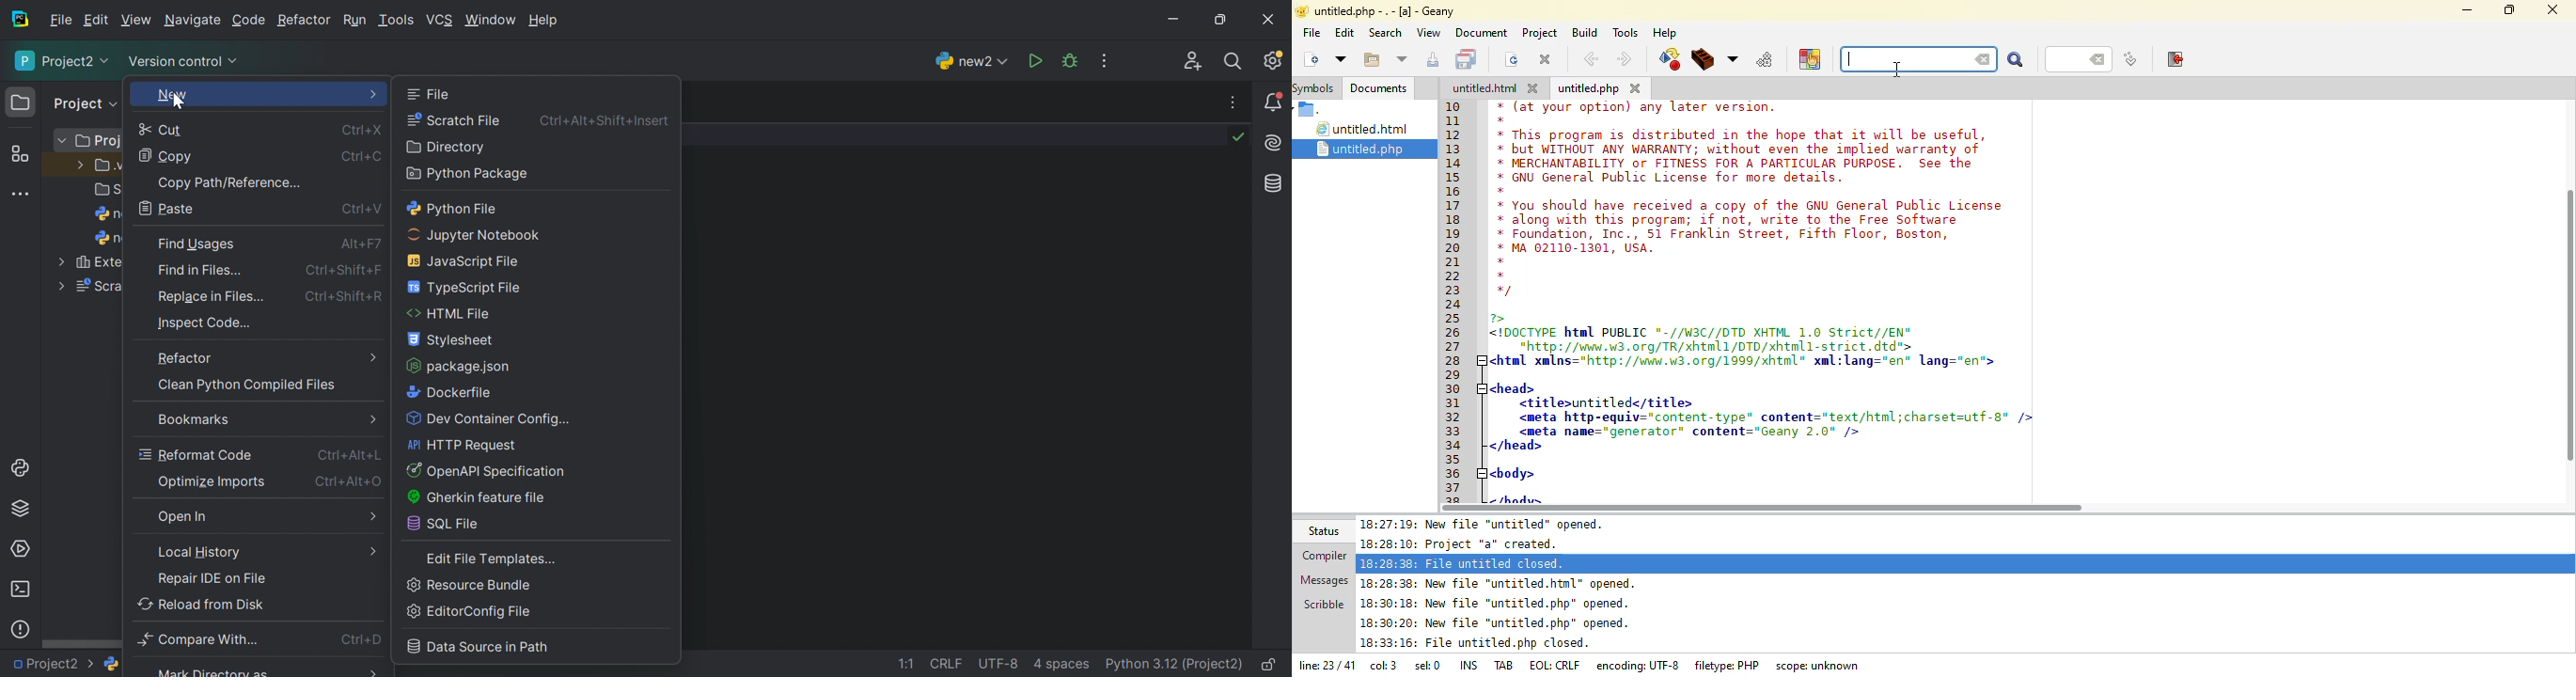 The image size is (2576, 700). I want to click on More actions, so click(1235, 102).